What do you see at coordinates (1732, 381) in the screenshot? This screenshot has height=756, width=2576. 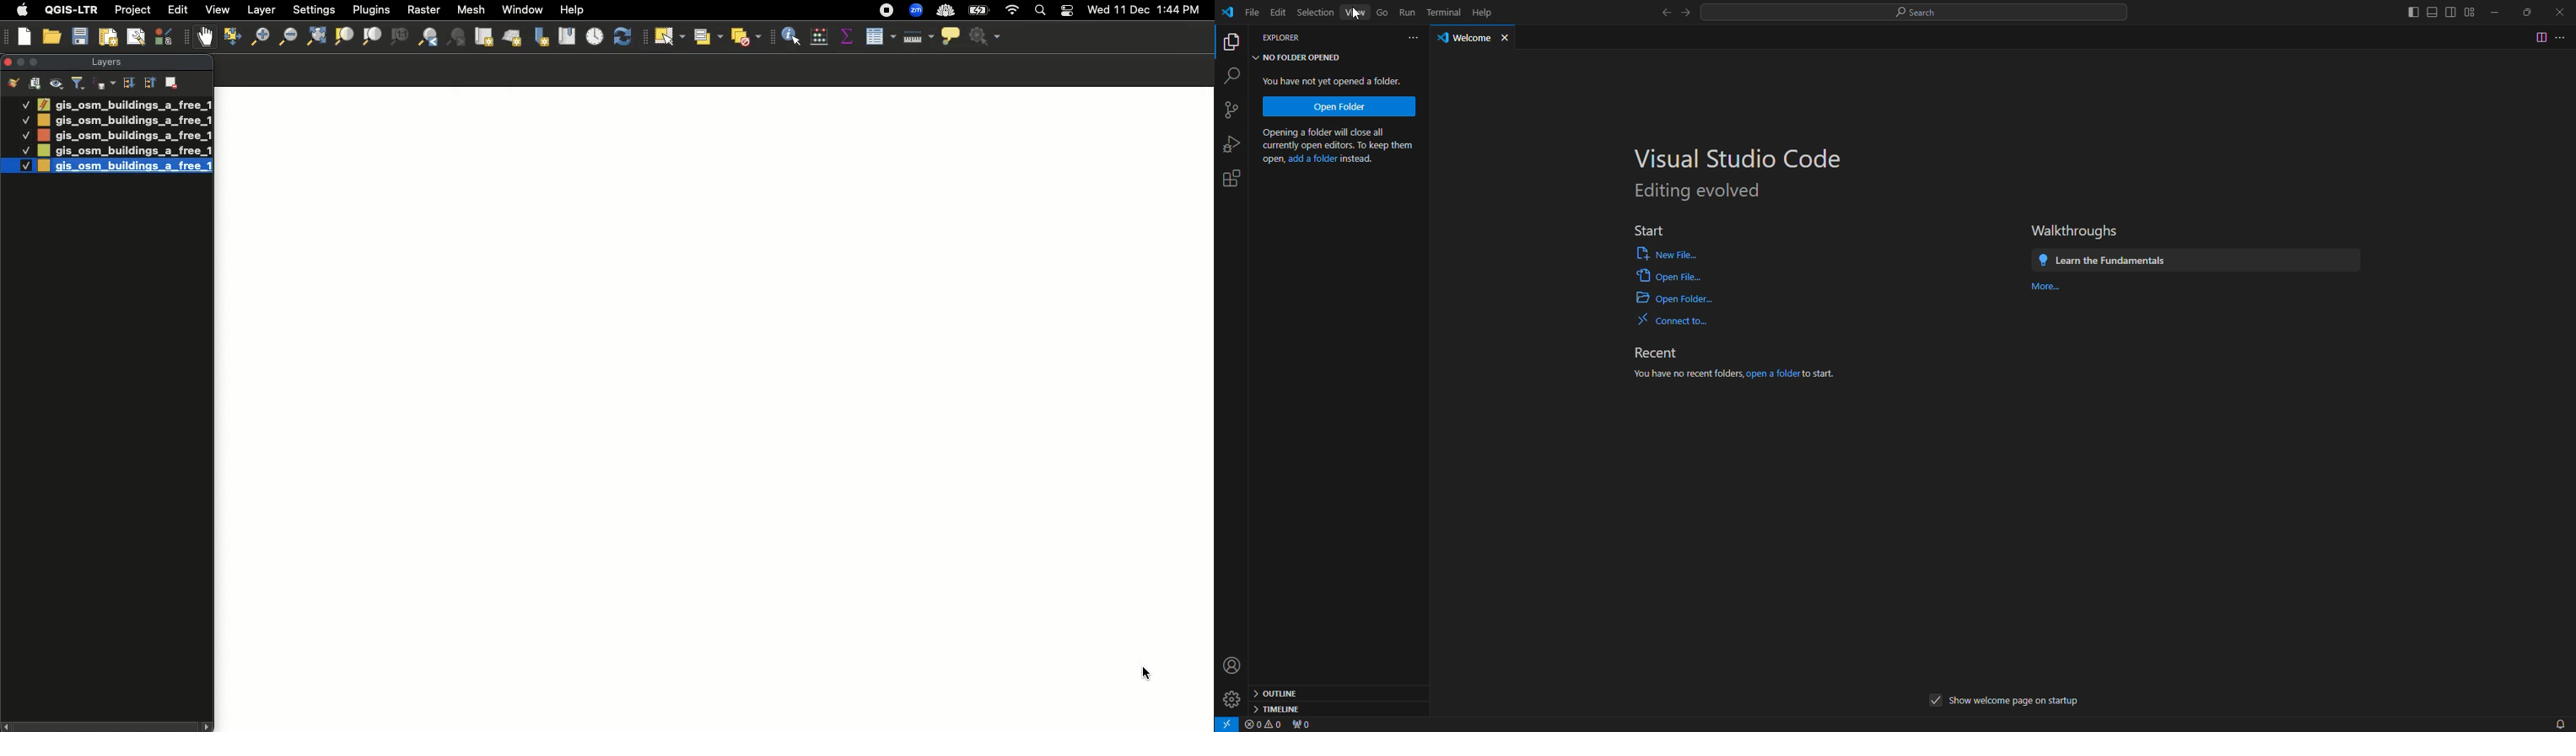 I see `You have no recent folder, open a folder to start` at bounding box center [1732, 381].